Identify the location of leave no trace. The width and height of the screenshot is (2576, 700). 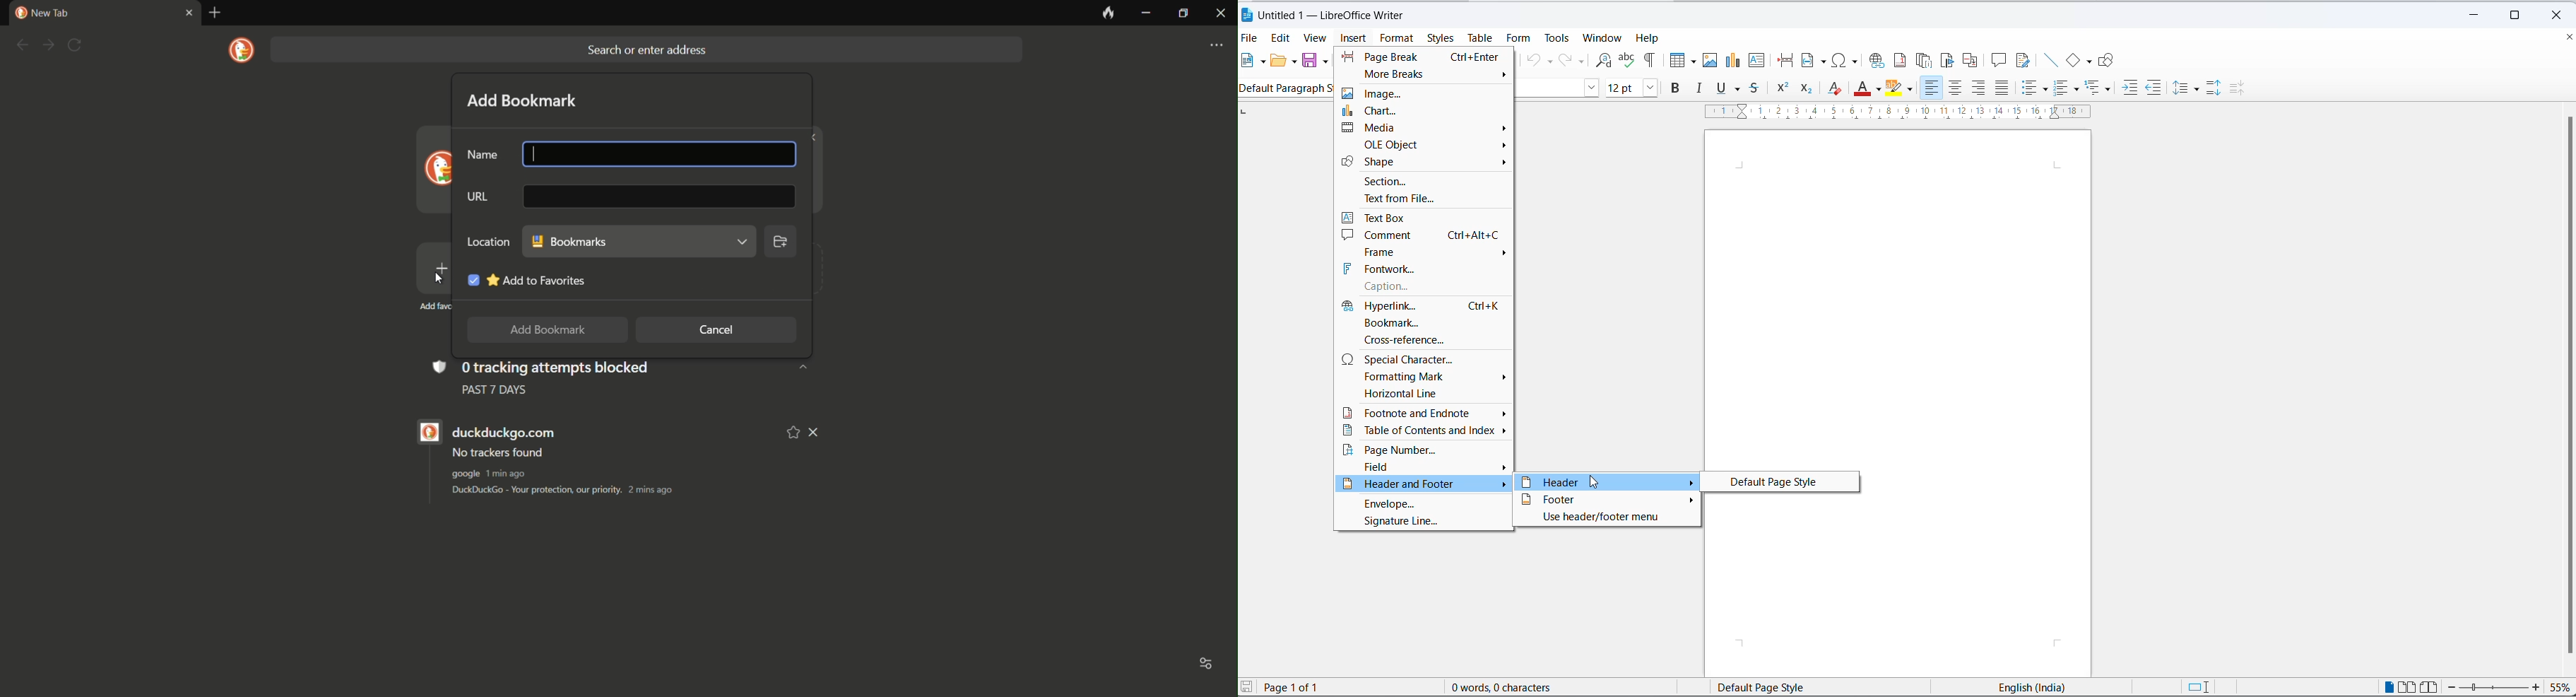
(1108, 14).